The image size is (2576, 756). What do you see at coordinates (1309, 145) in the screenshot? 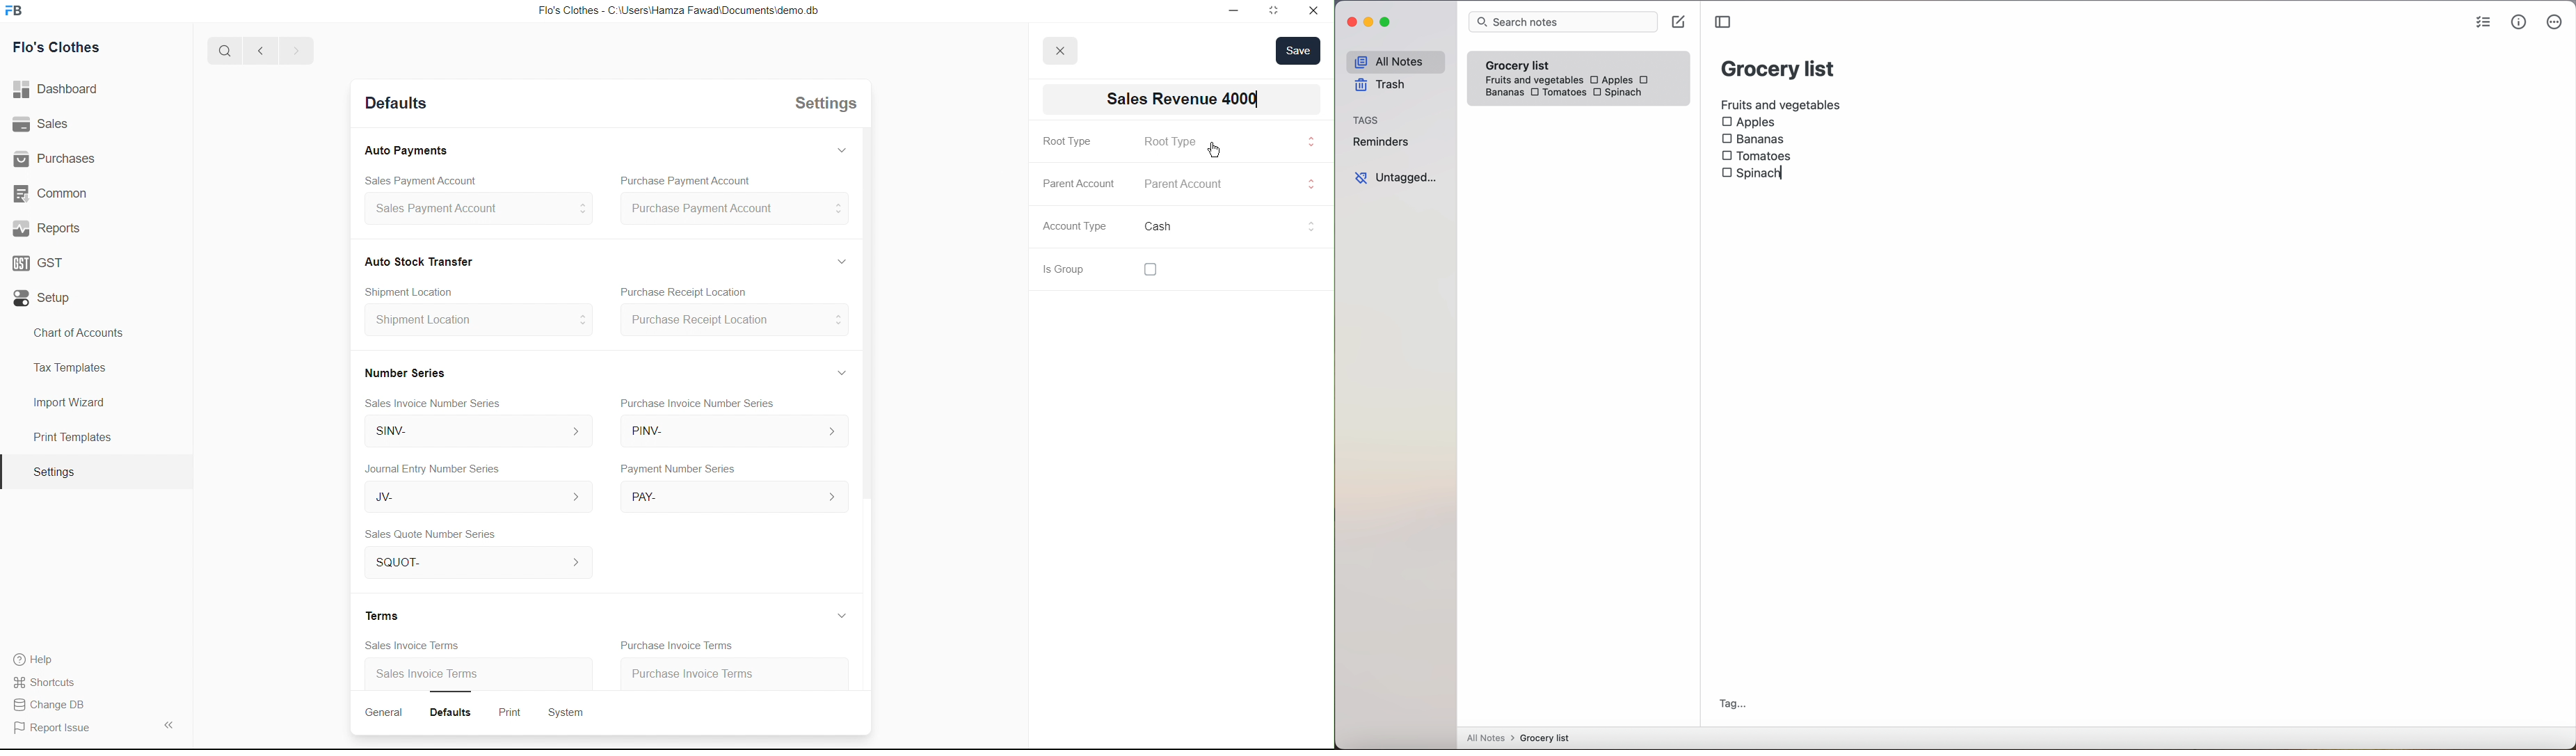
I see `` at bounding box center [1309, 145].